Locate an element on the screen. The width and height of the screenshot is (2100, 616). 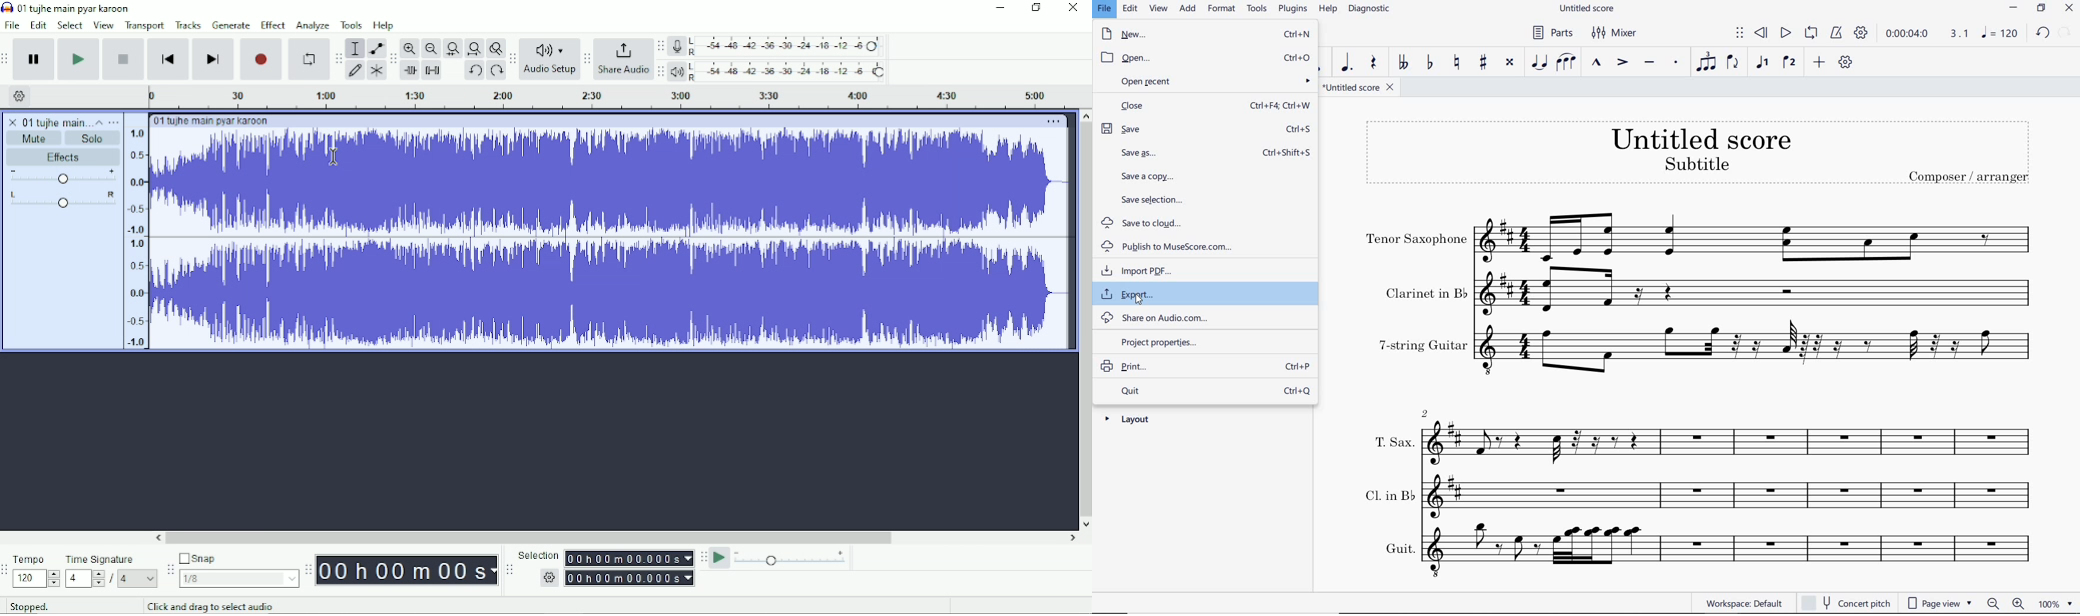
cursor is located at coordinates (334, 157).